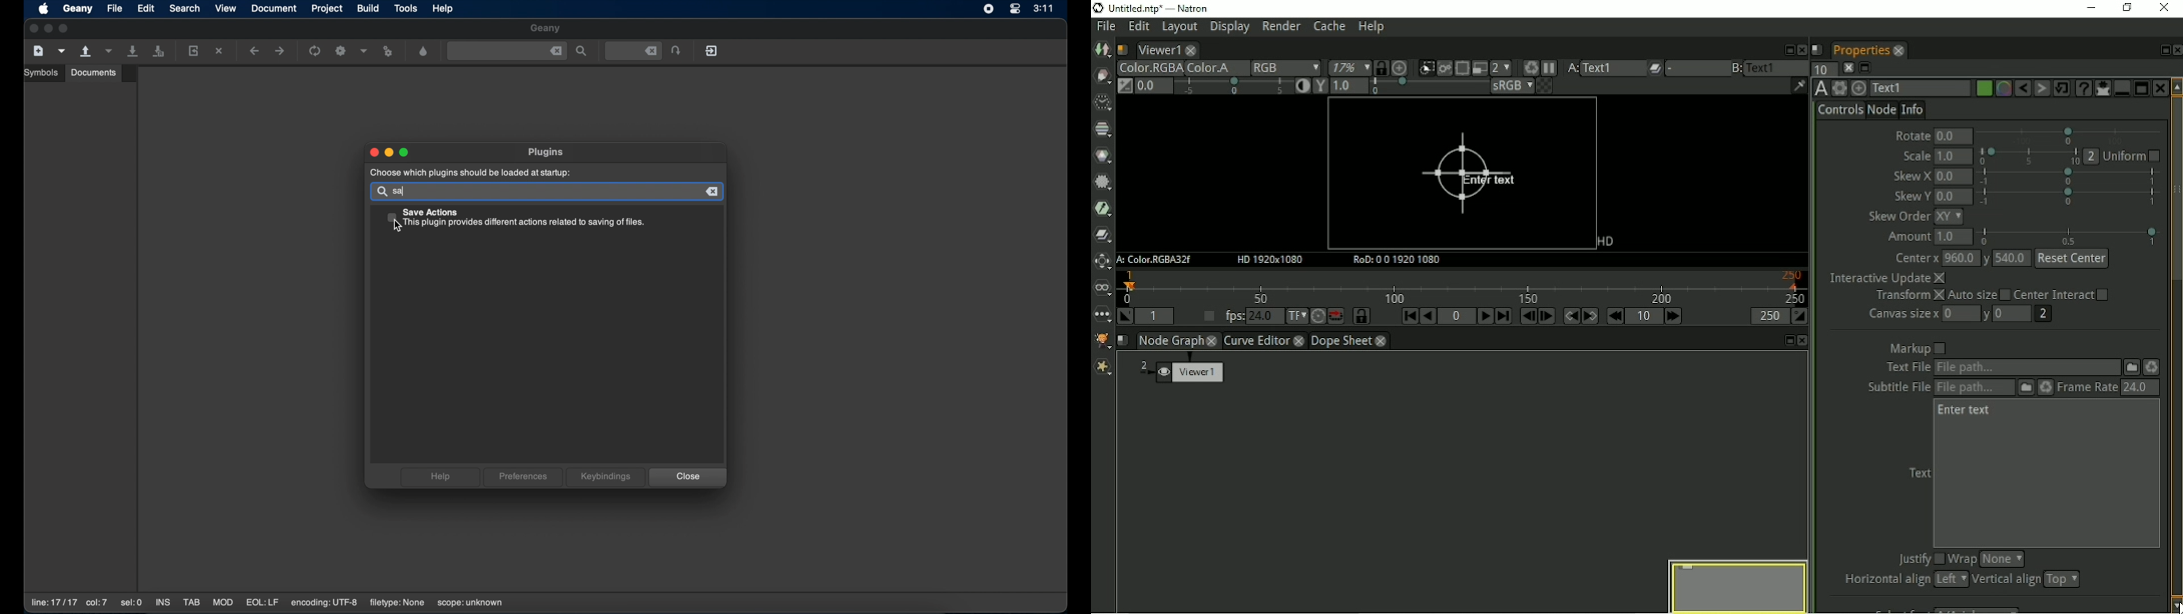 Image resolution: width=2184 pixels, height=616 pixels. What do you see at coordinates (1888, 278) in the screenshot?
I see `Interactive Update` at bounding box center [1888, 278].